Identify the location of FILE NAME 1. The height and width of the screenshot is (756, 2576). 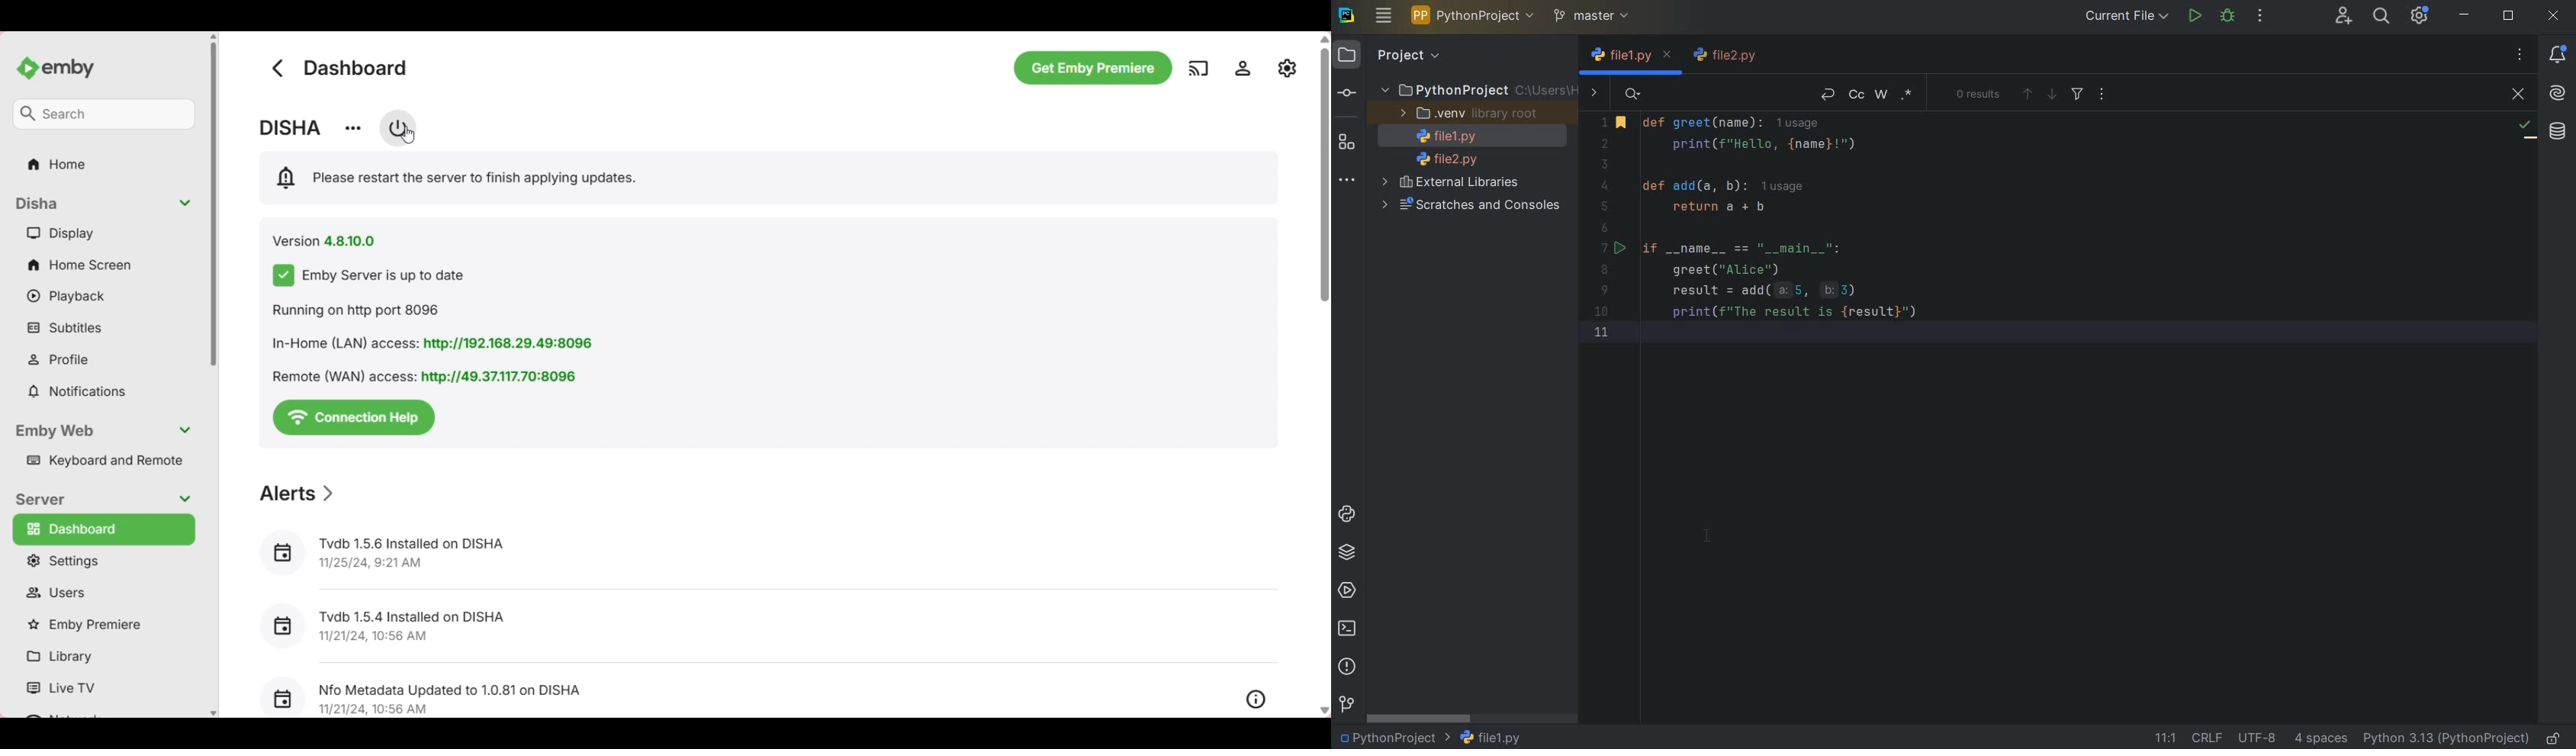
(1441, 137).